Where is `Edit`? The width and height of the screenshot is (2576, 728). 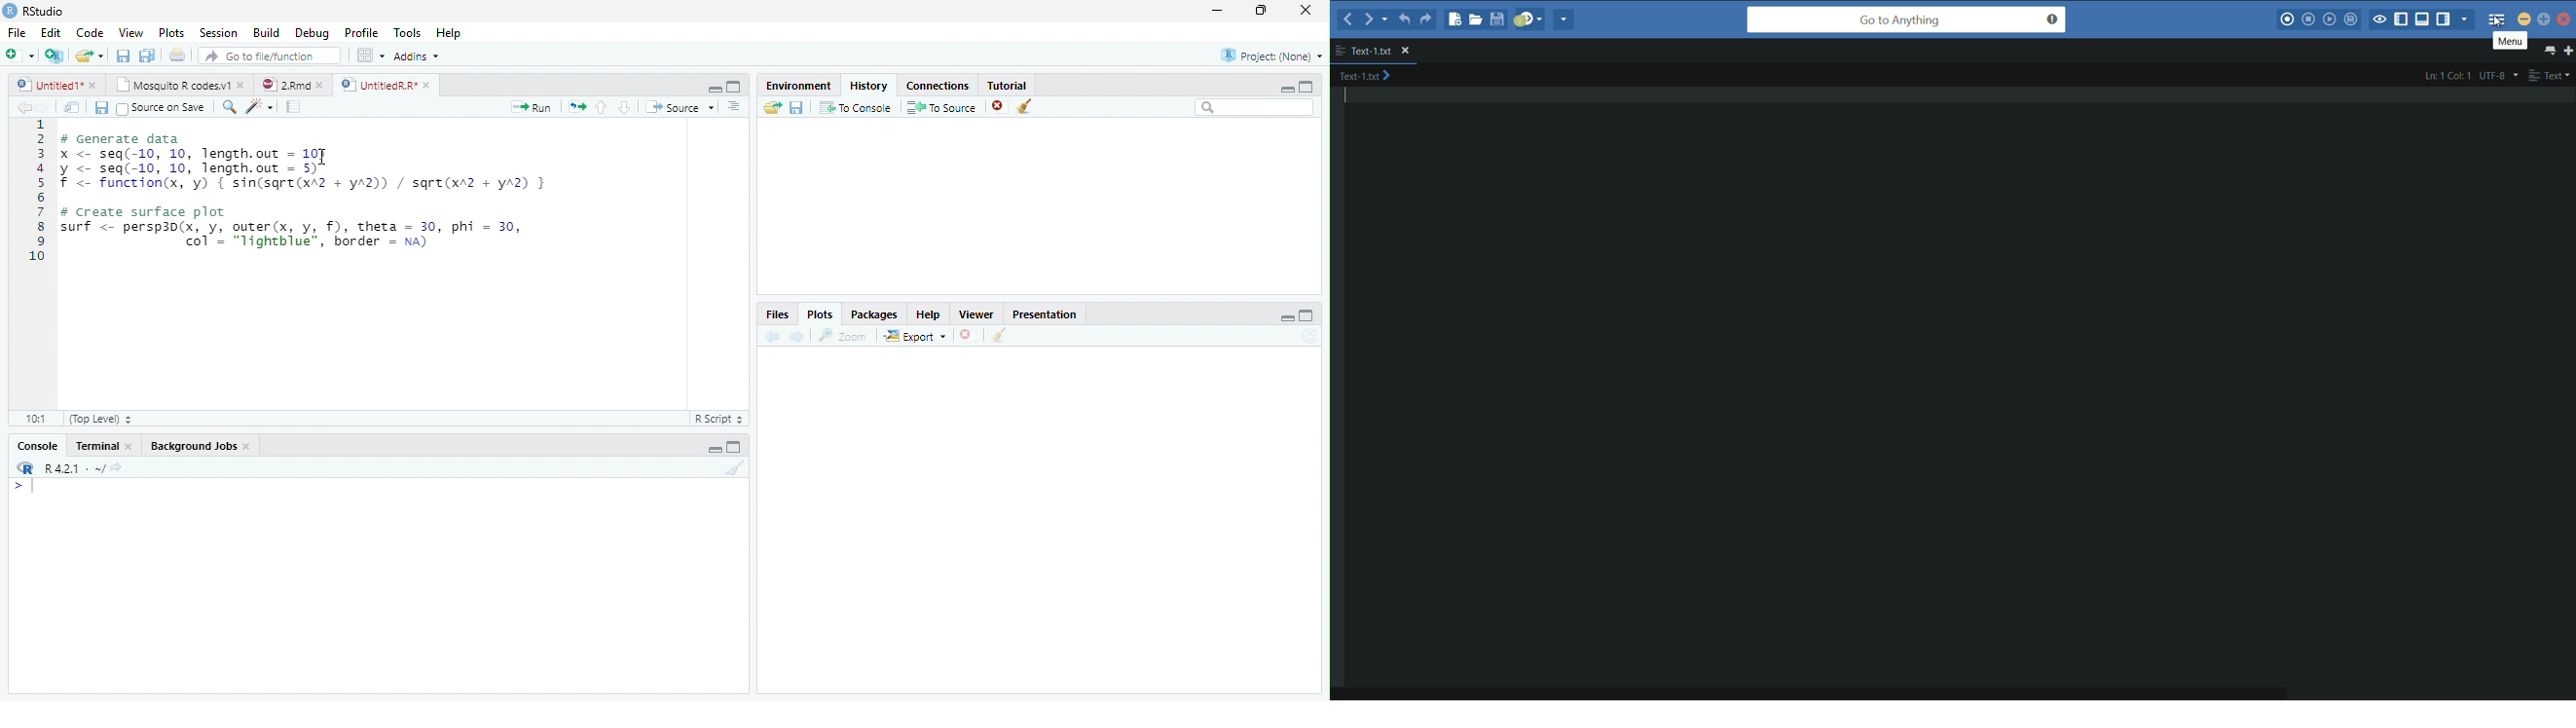
Edit is located at coordinates (50, 32).